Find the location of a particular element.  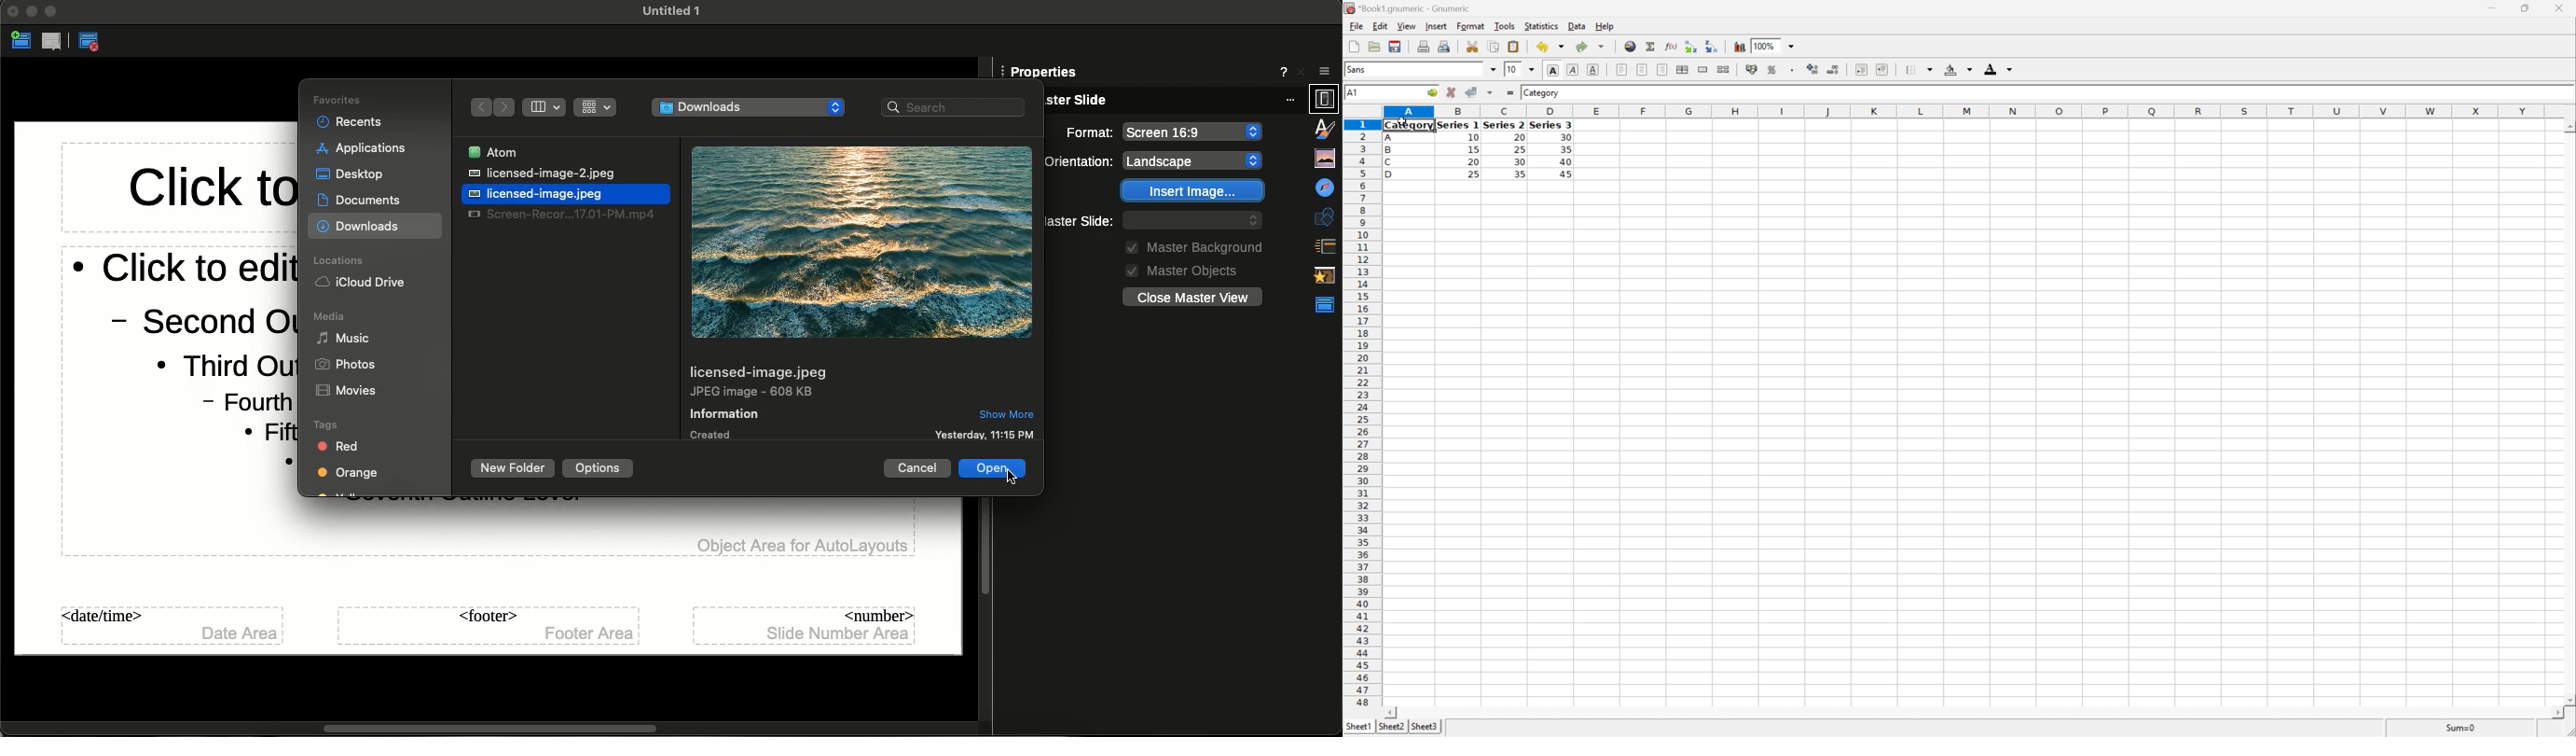

New master is located at coordinates (21, 42).